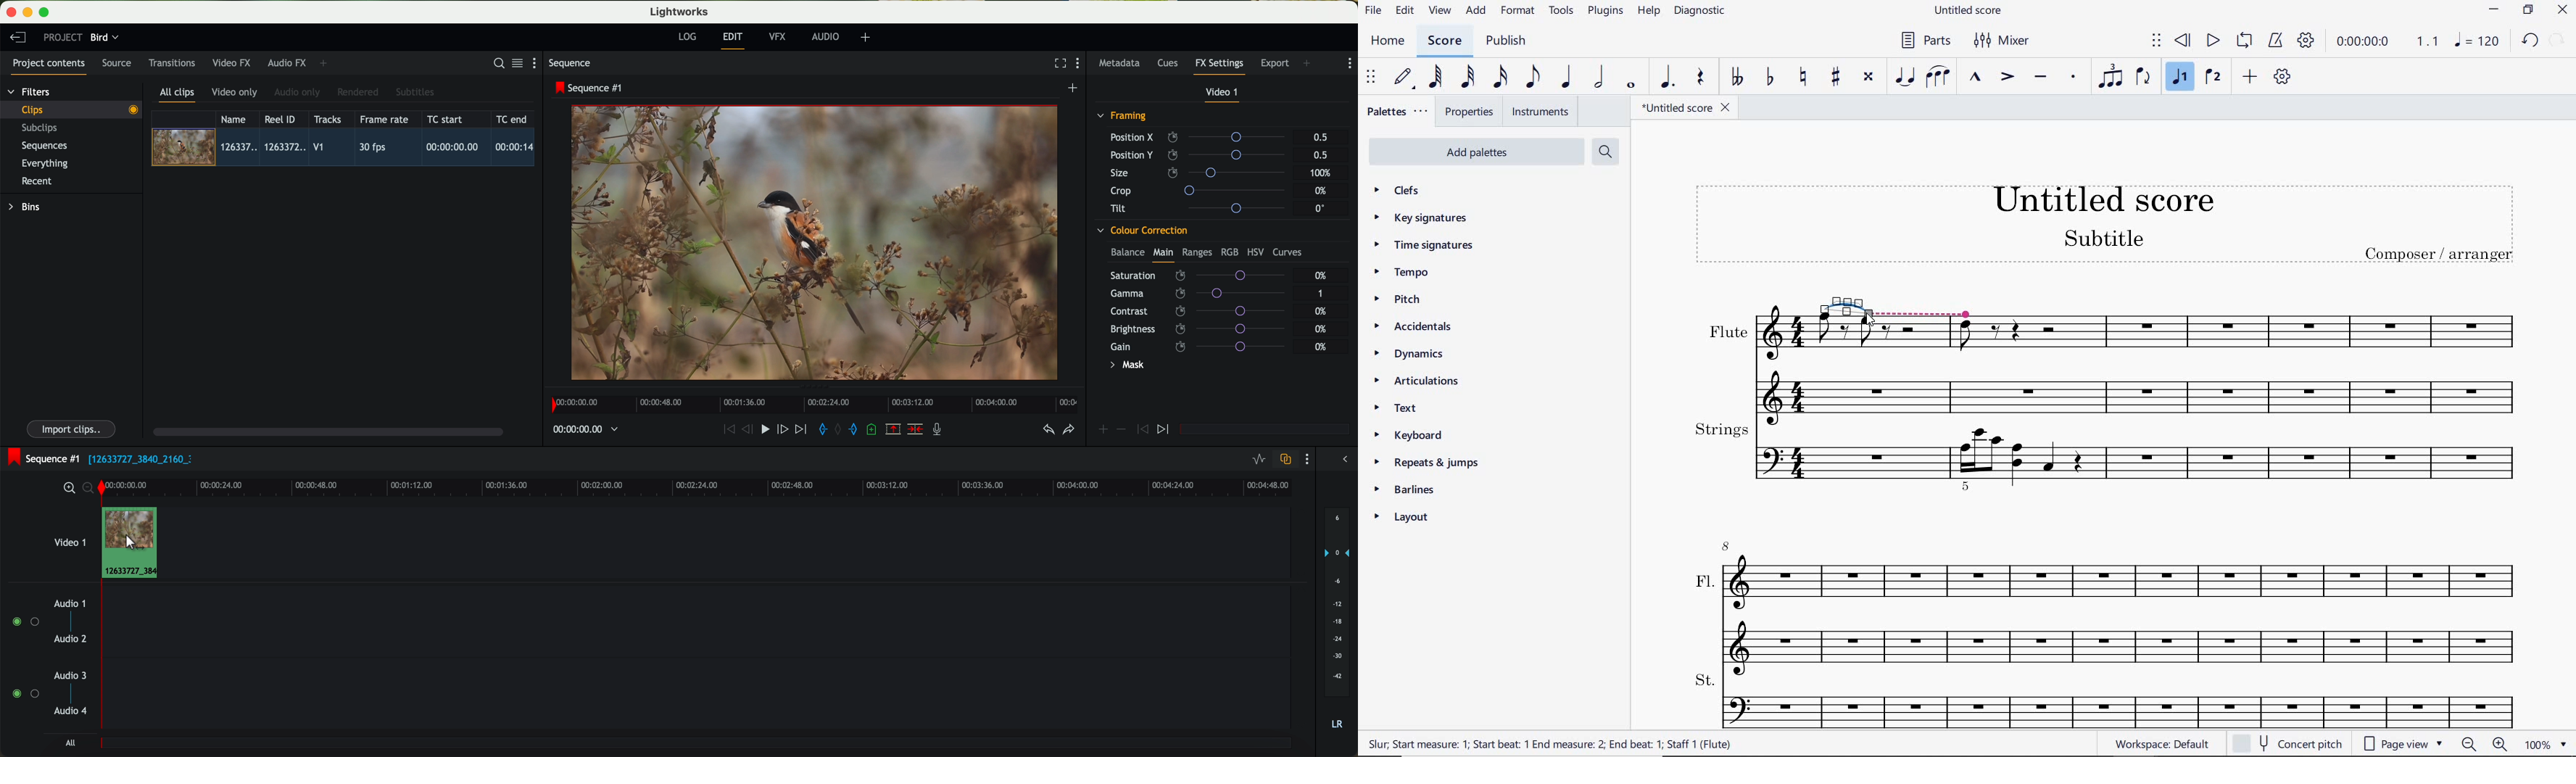  Describe the element at coordinates (1126, 366) in the screenshot. I see `mask` at that location.